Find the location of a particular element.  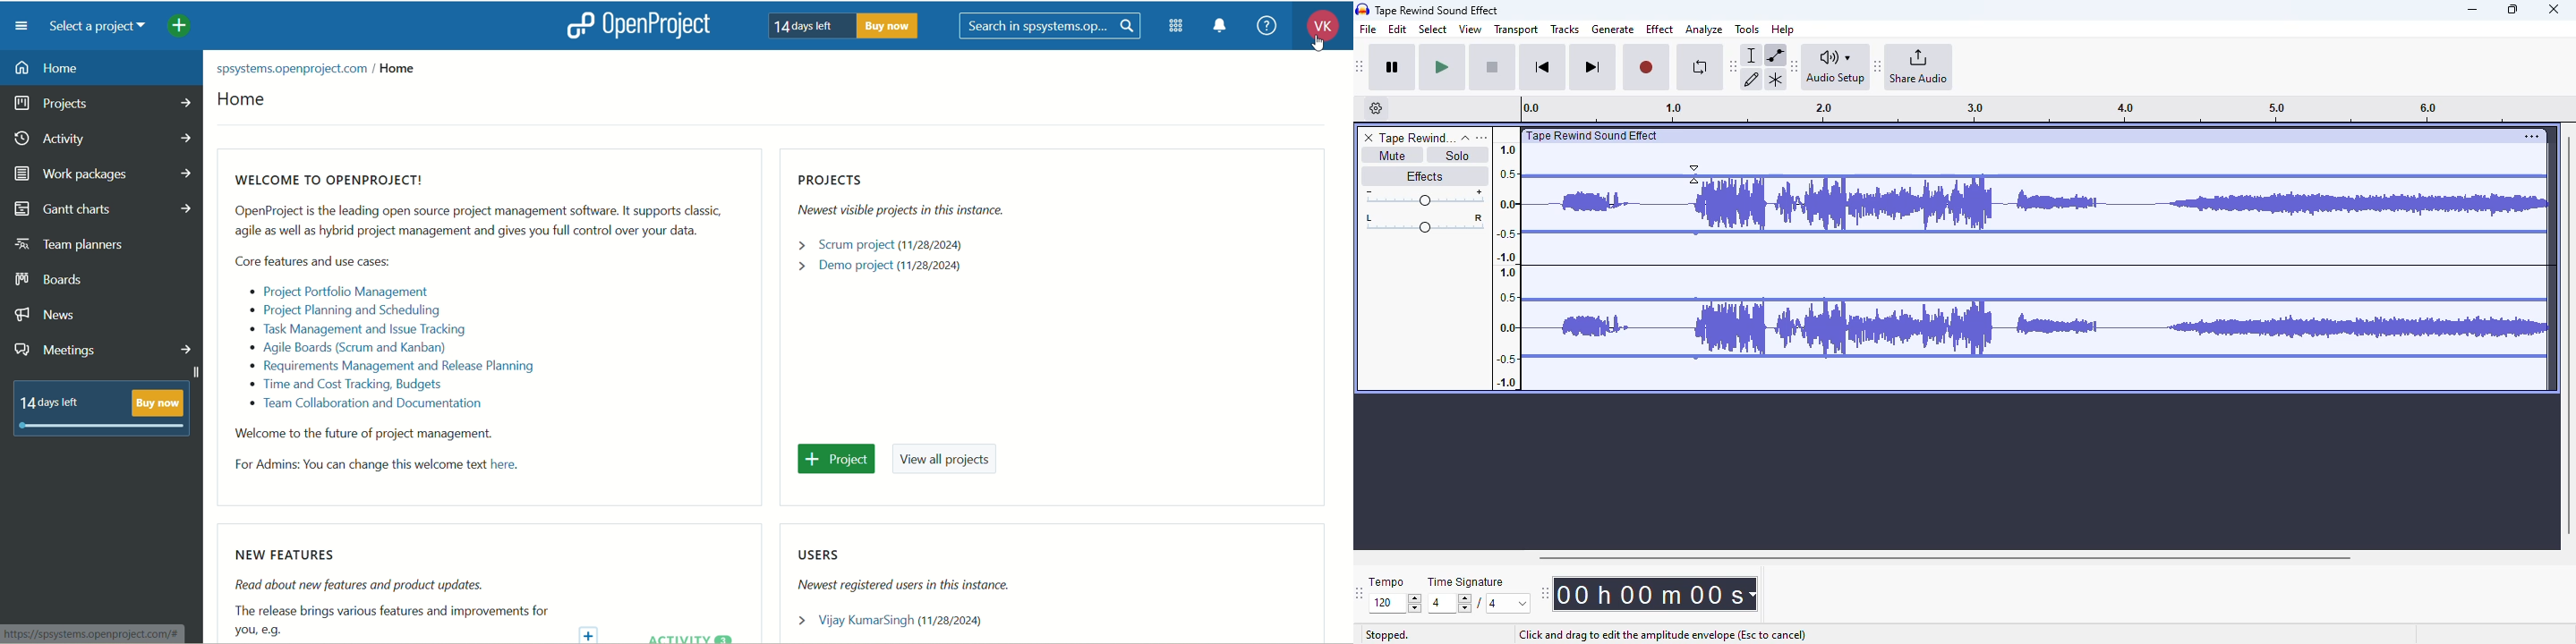

time signature is located at coordinates (1466, 582).